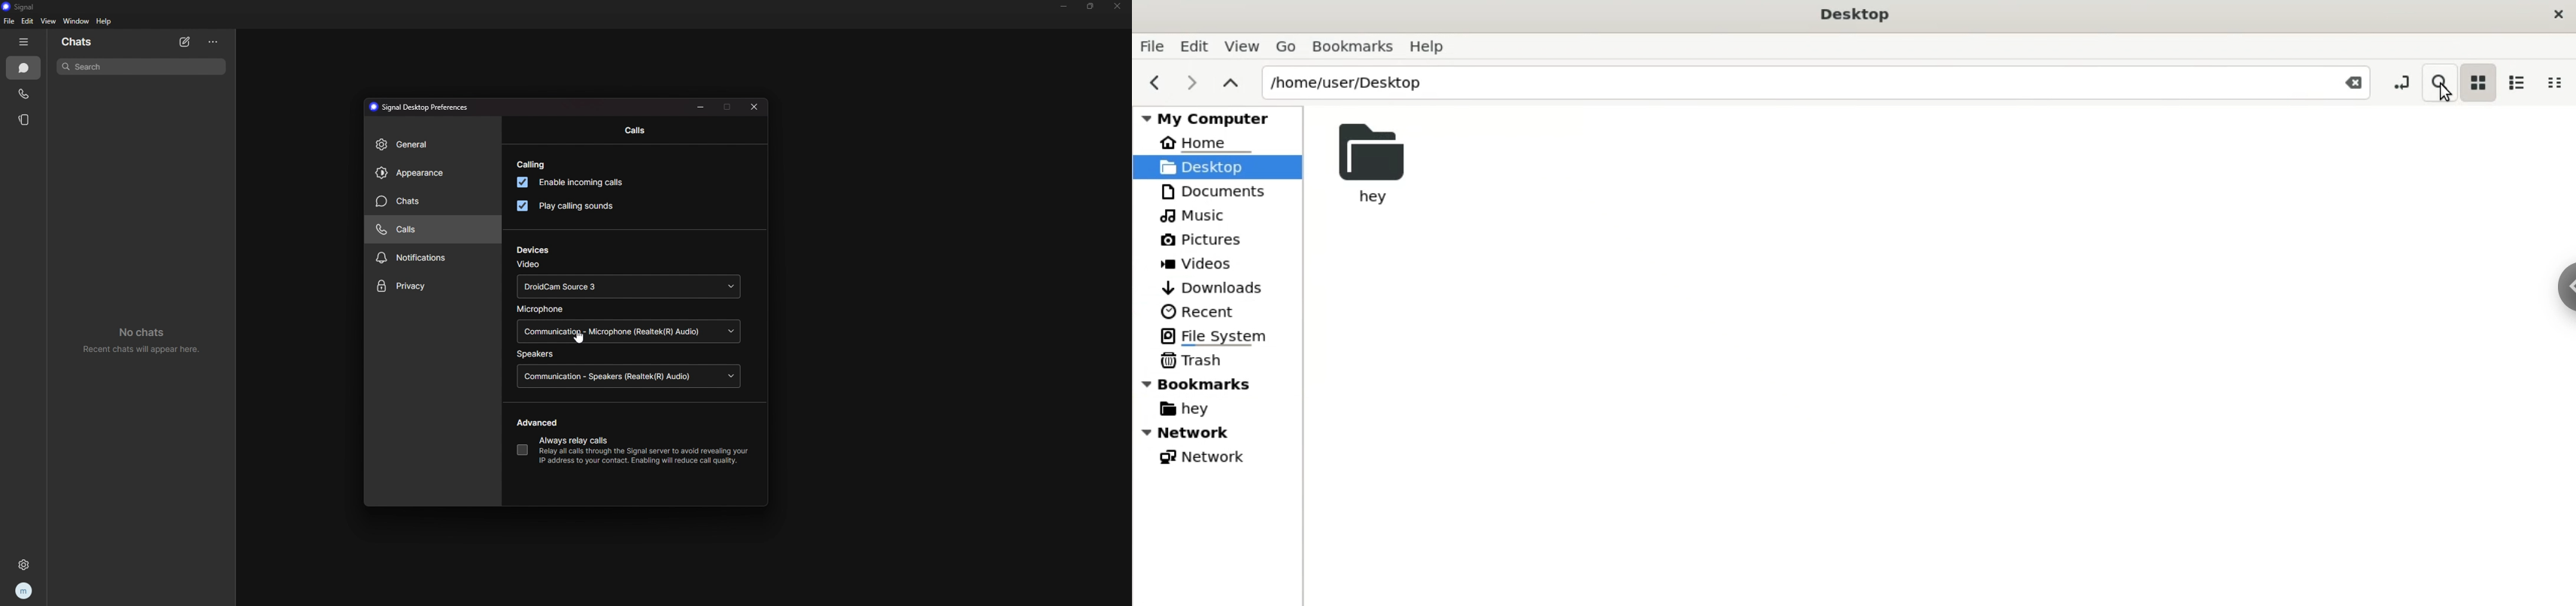 The width and height of the screenshot is (2576, 616). What do you see at coordinates (9, 22) in the screenshot?
I see `file` at bounding box center [9, 22].